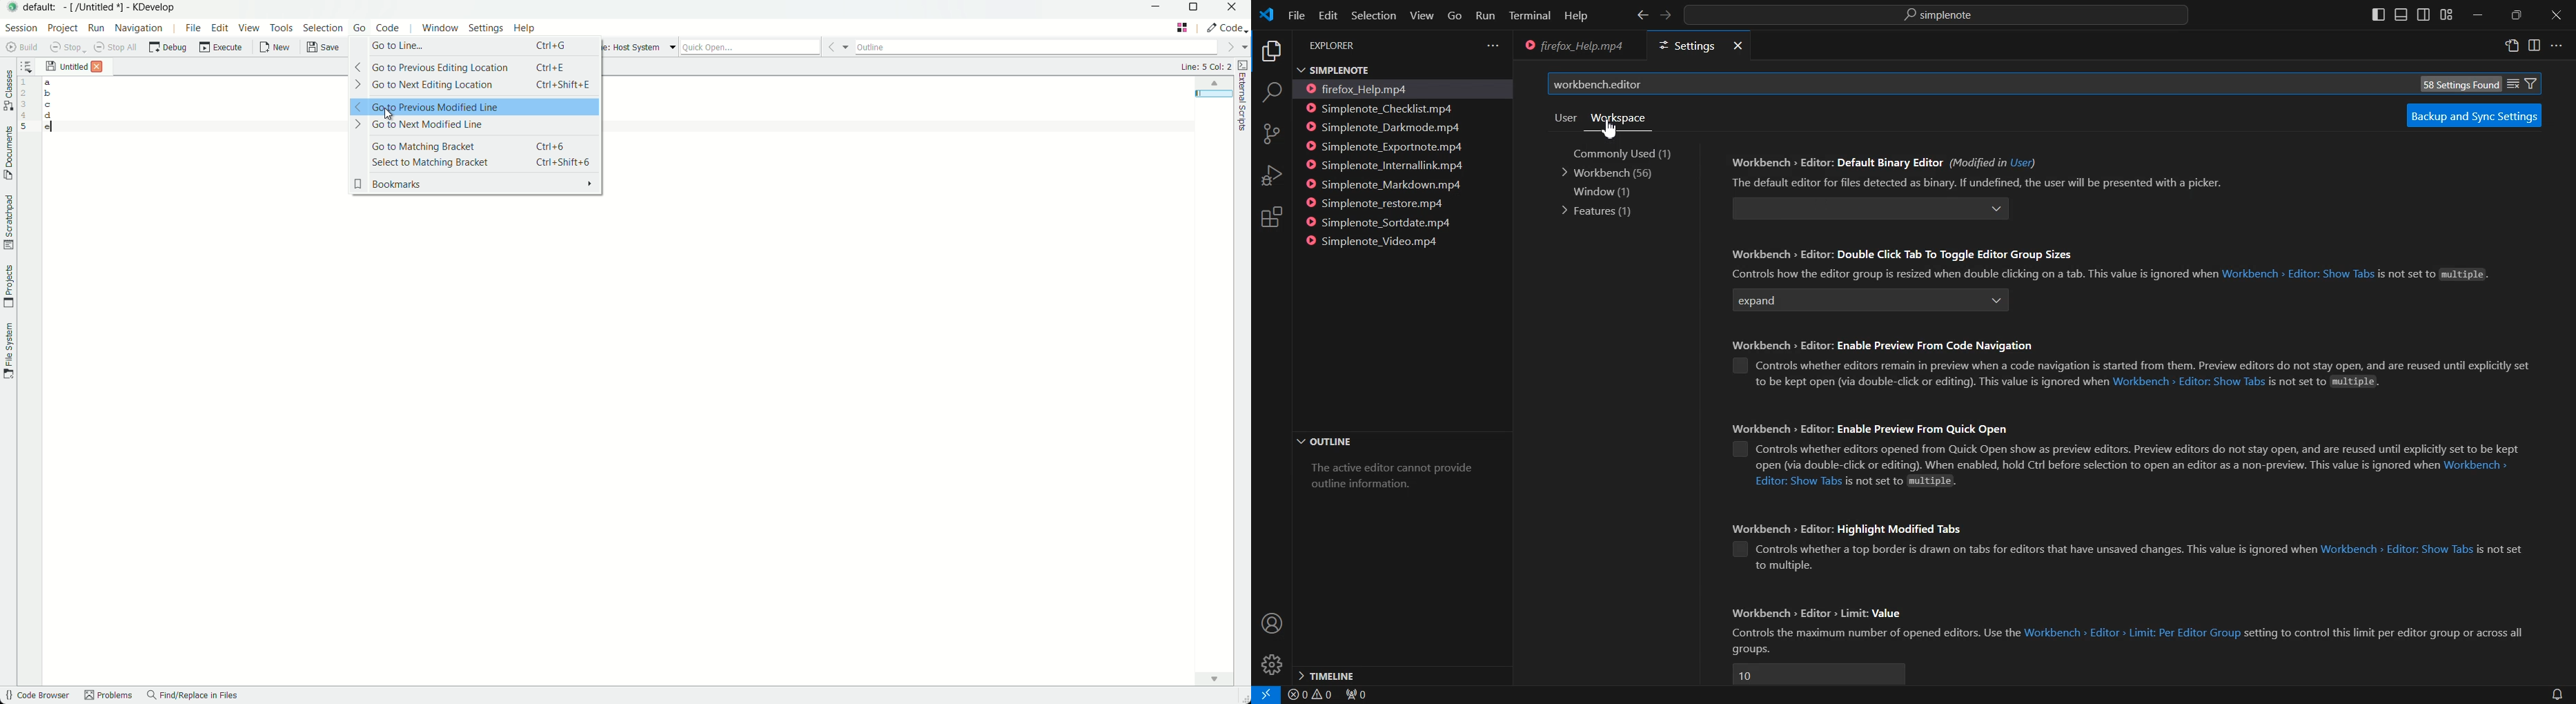 Image resolution: width=2576 pixels, height=728 pixels. Describe the element at coordinates (1854, 302) in the screenshot. I see `Expand Editor group size` at that location.